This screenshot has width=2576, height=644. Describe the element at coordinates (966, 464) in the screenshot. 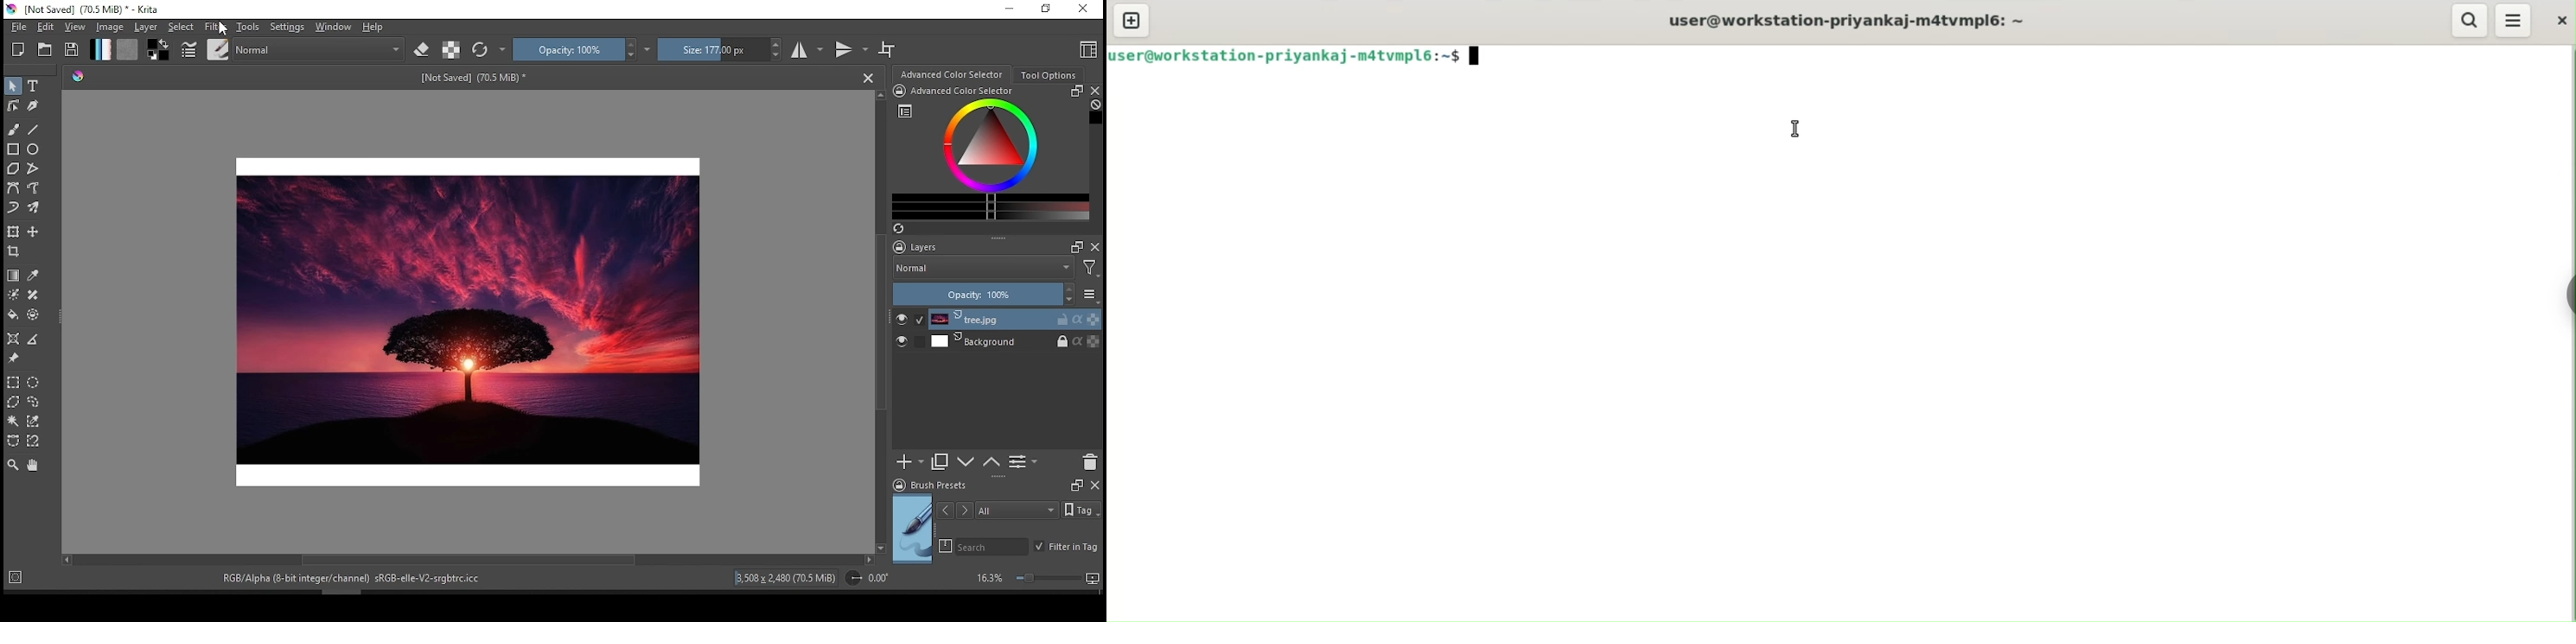

I see `move layer or down` at that location.